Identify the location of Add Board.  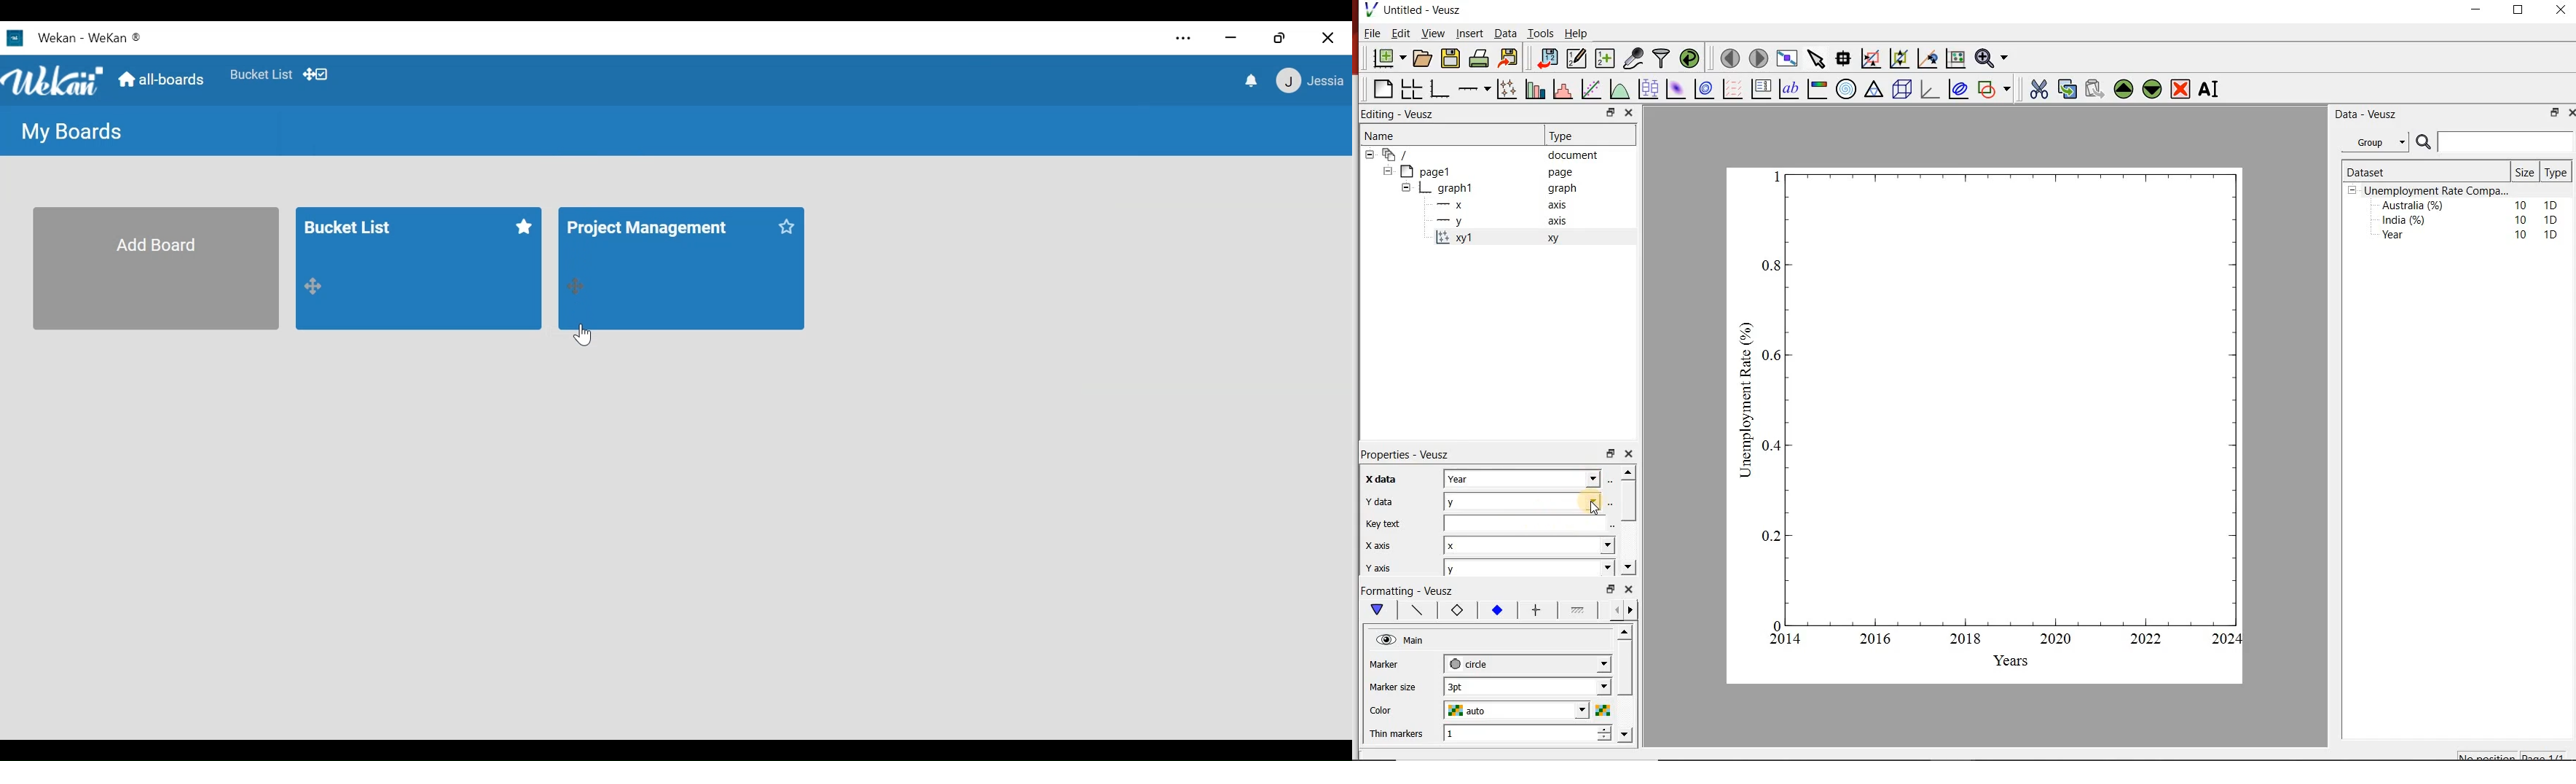
(155, 268).